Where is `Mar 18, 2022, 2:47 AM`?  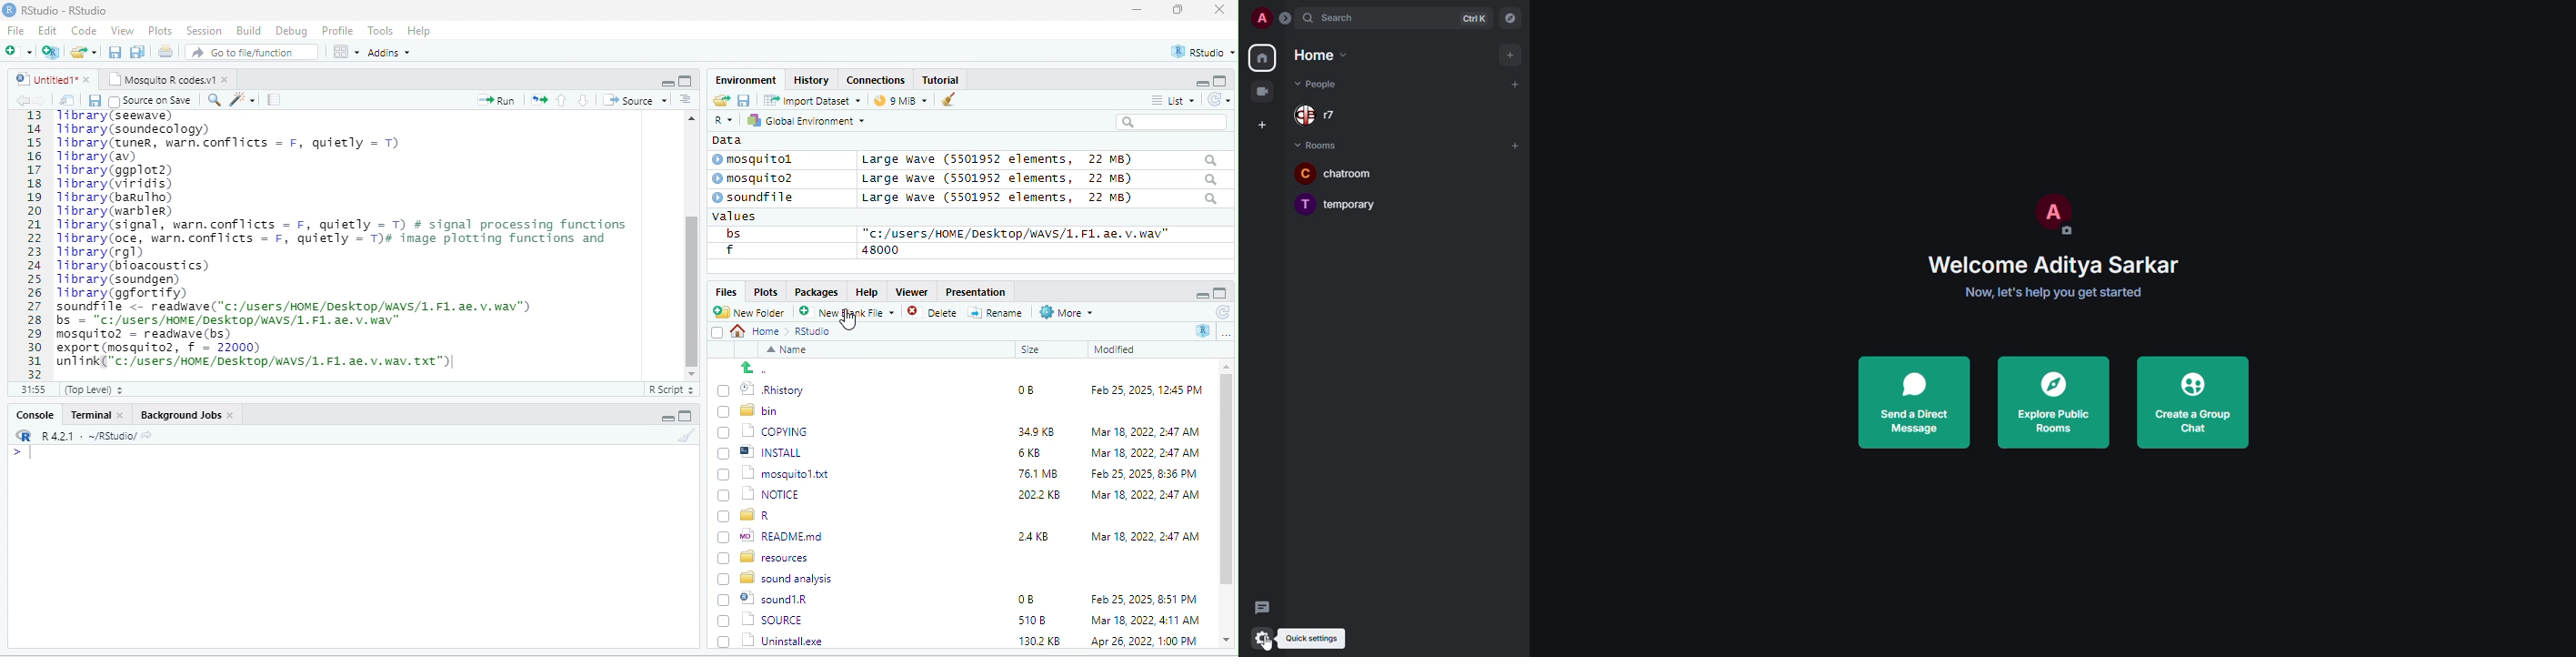
Mar 18, 2022, 2:47 AM is located at coordinates (1145, 535).